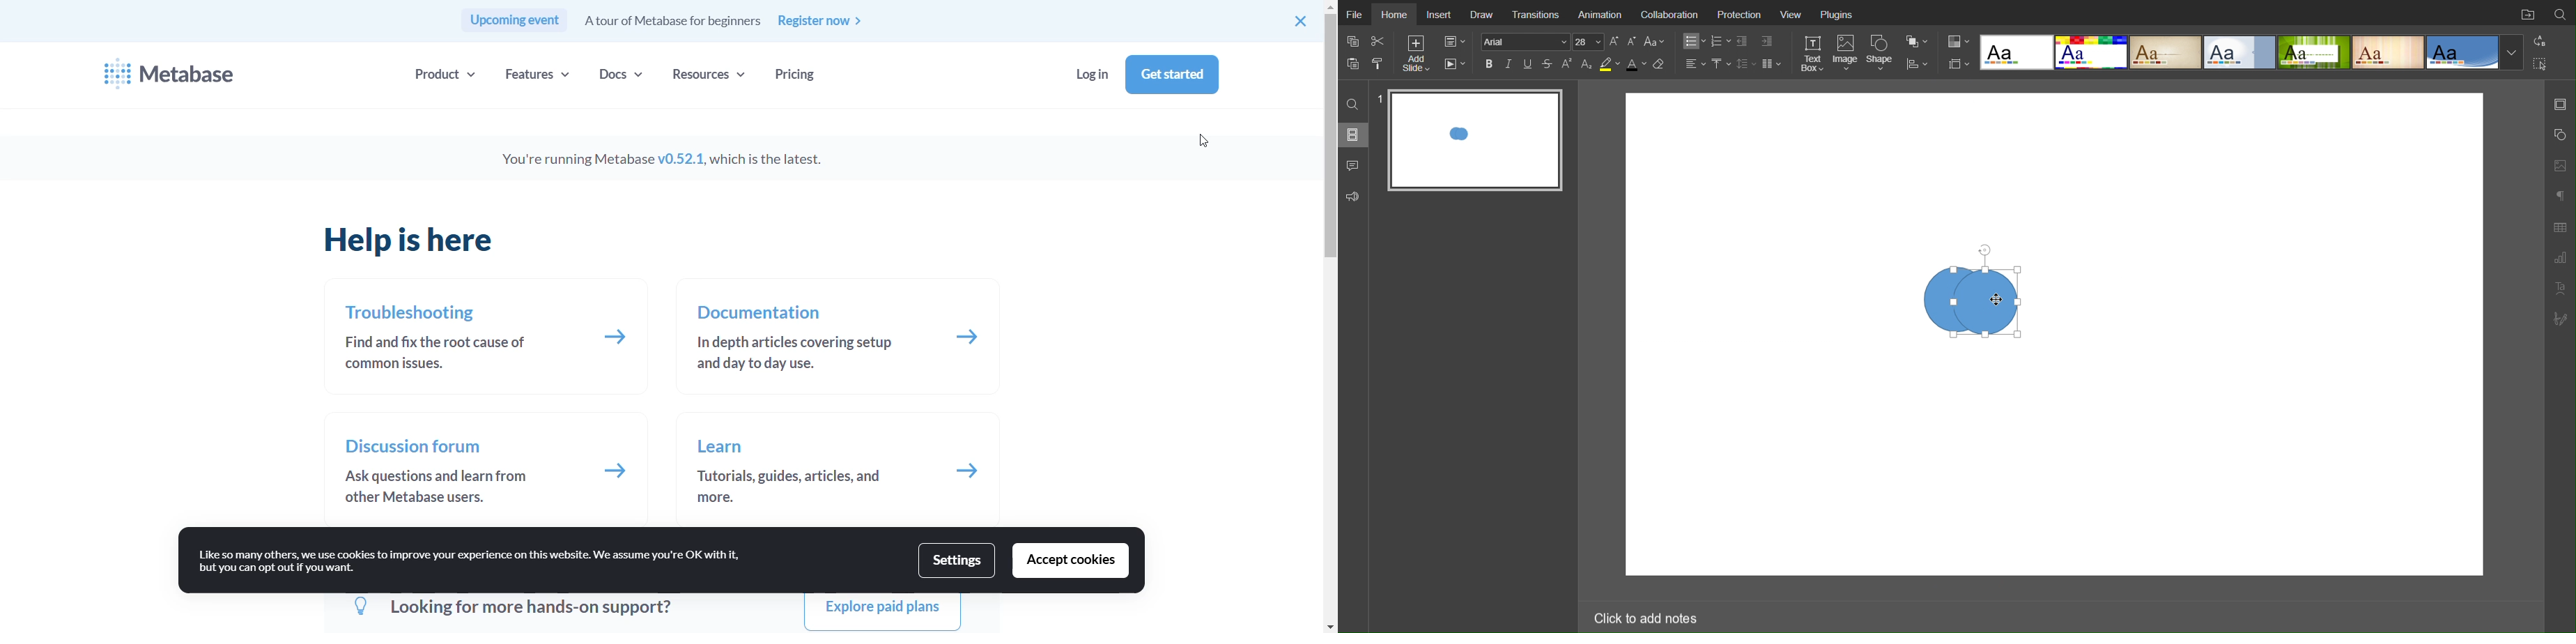  Describe the element at coordinates (1720, 41) in the screenshot. I see `Number List` at that location.